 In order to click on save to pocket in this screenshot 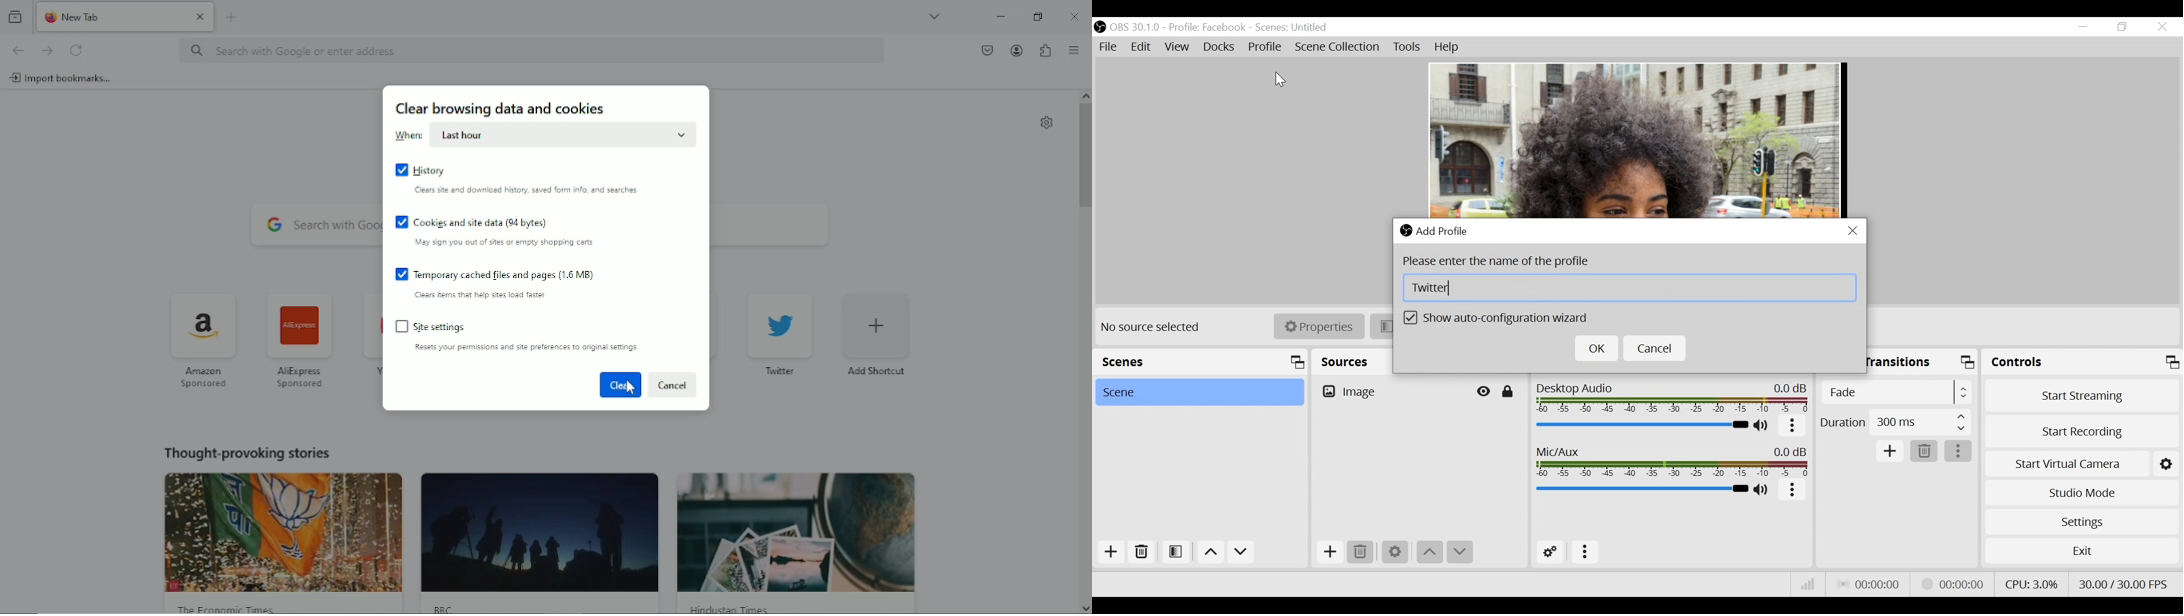, I will do `click(986, 51)`.